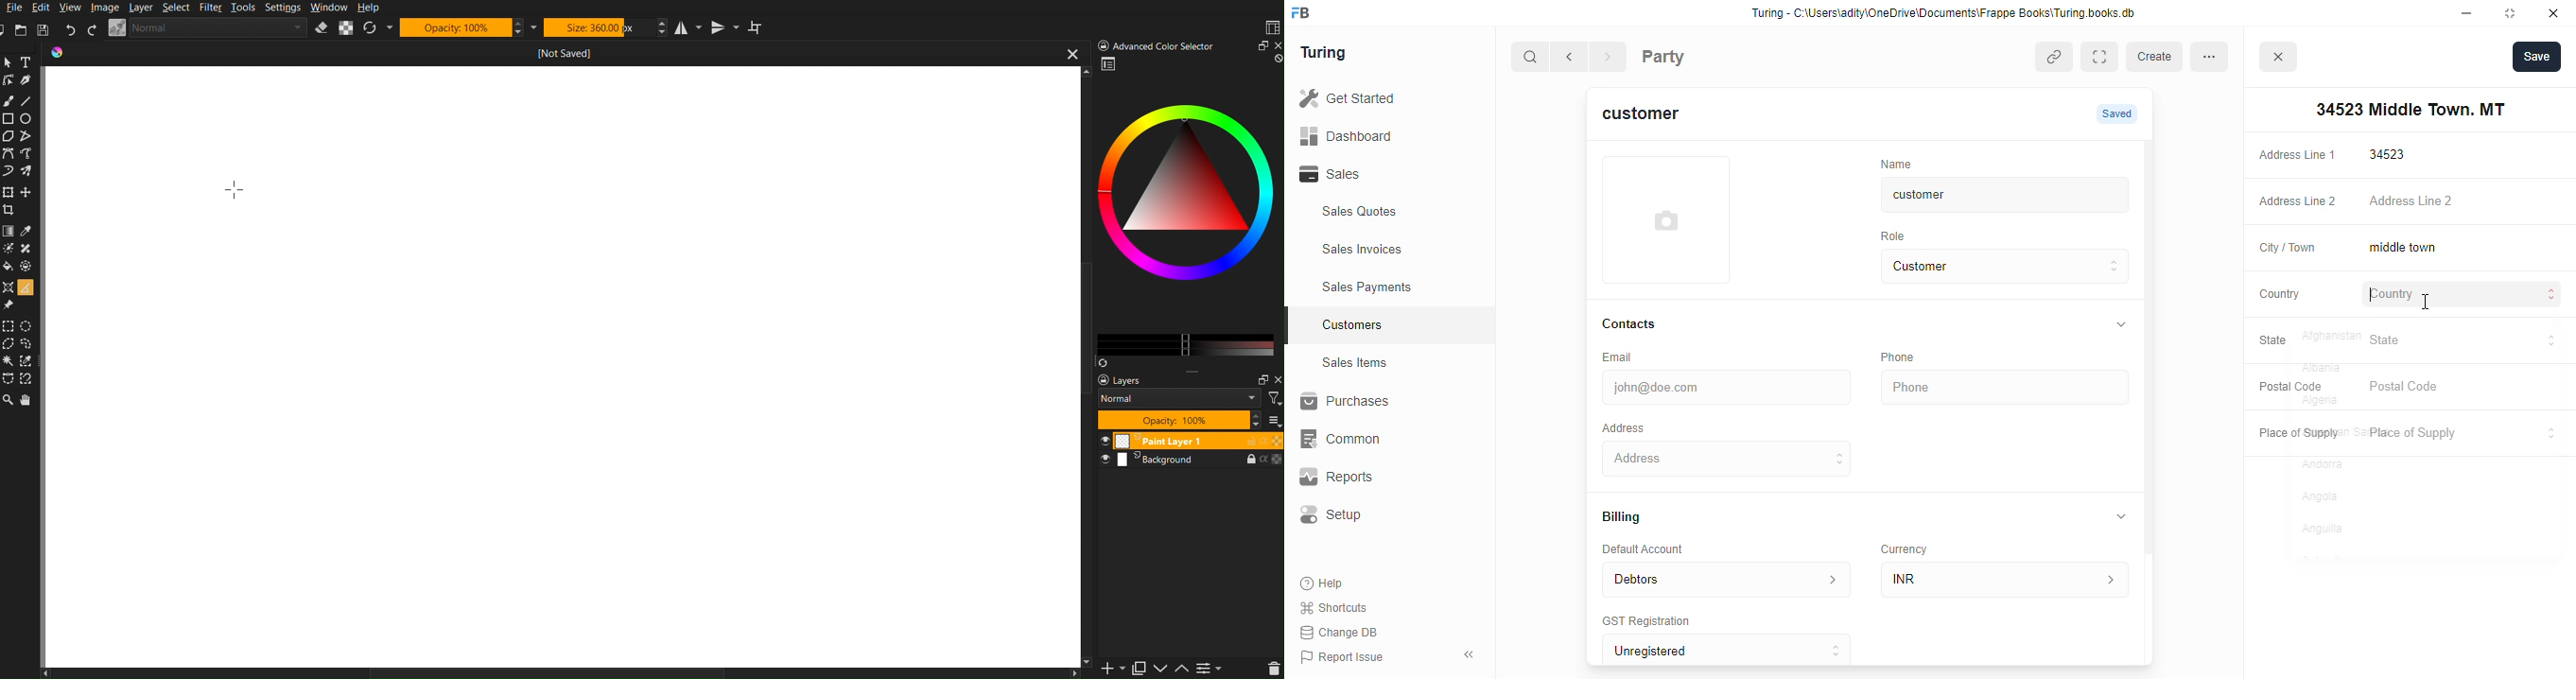 The image size is (2576, 700). I want to click on Help, so click(1324, 584).